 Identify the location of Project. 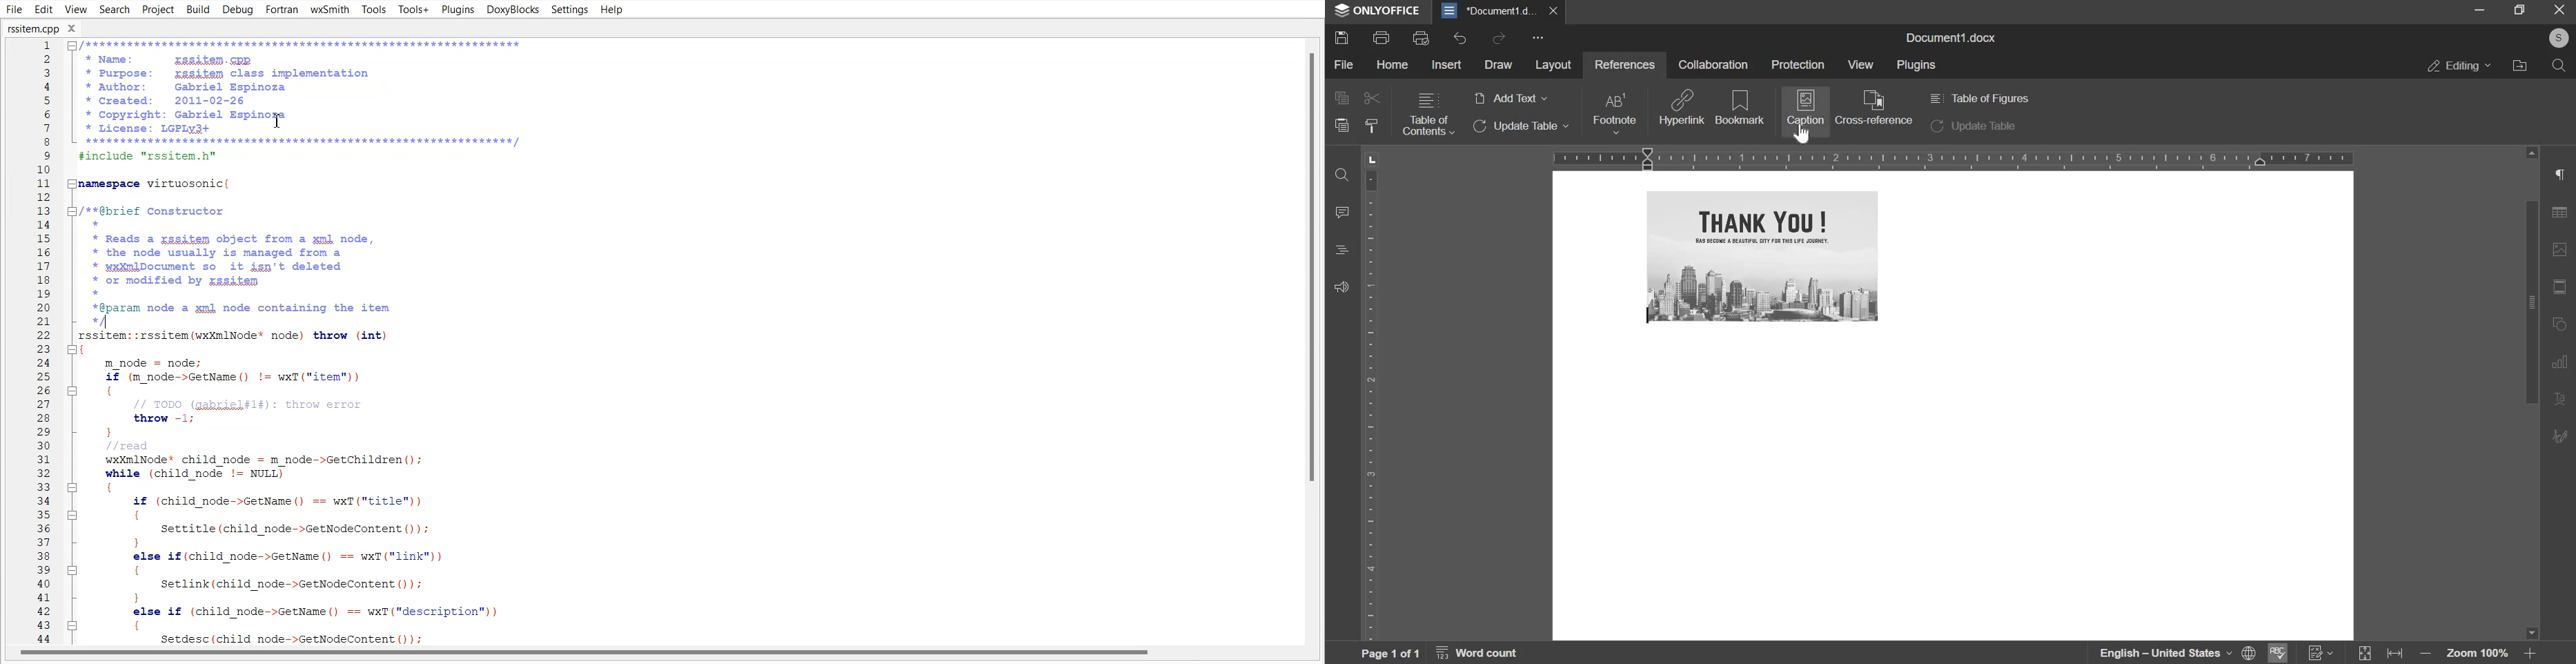
(158, 10).